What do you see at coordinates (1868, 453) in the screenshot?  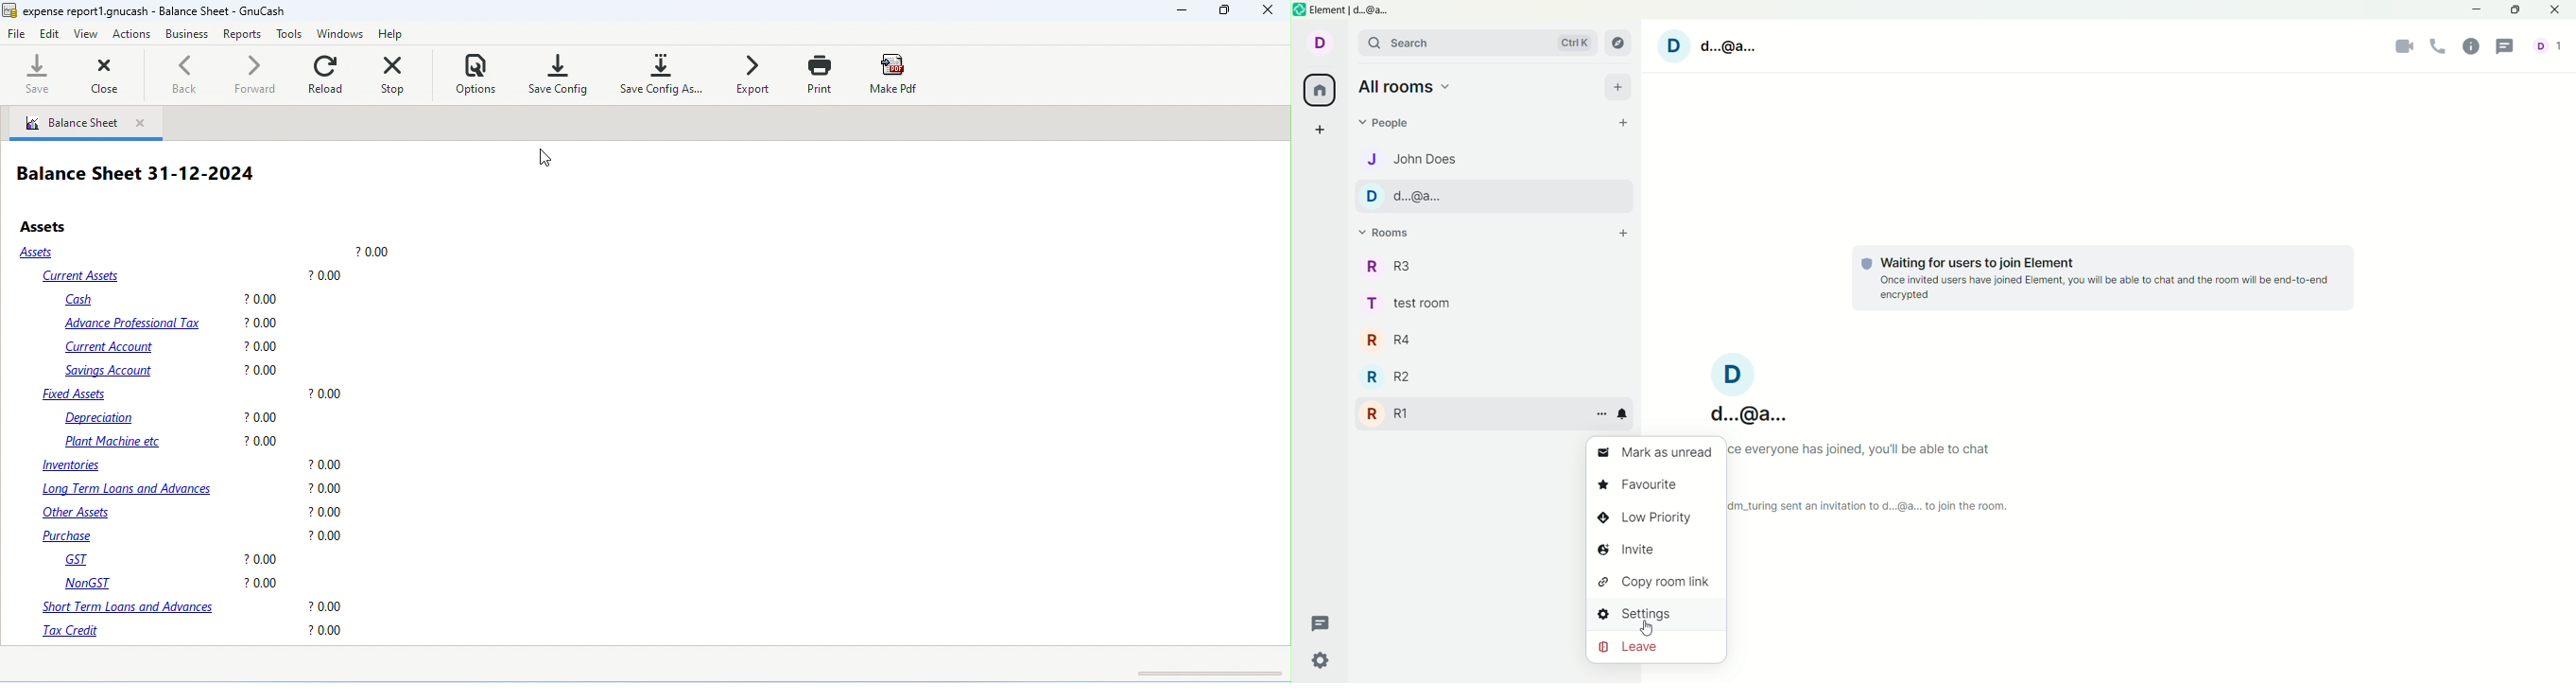 I see `once everyone has joined you'll be able to chat` at bounding box center [1868, 453].